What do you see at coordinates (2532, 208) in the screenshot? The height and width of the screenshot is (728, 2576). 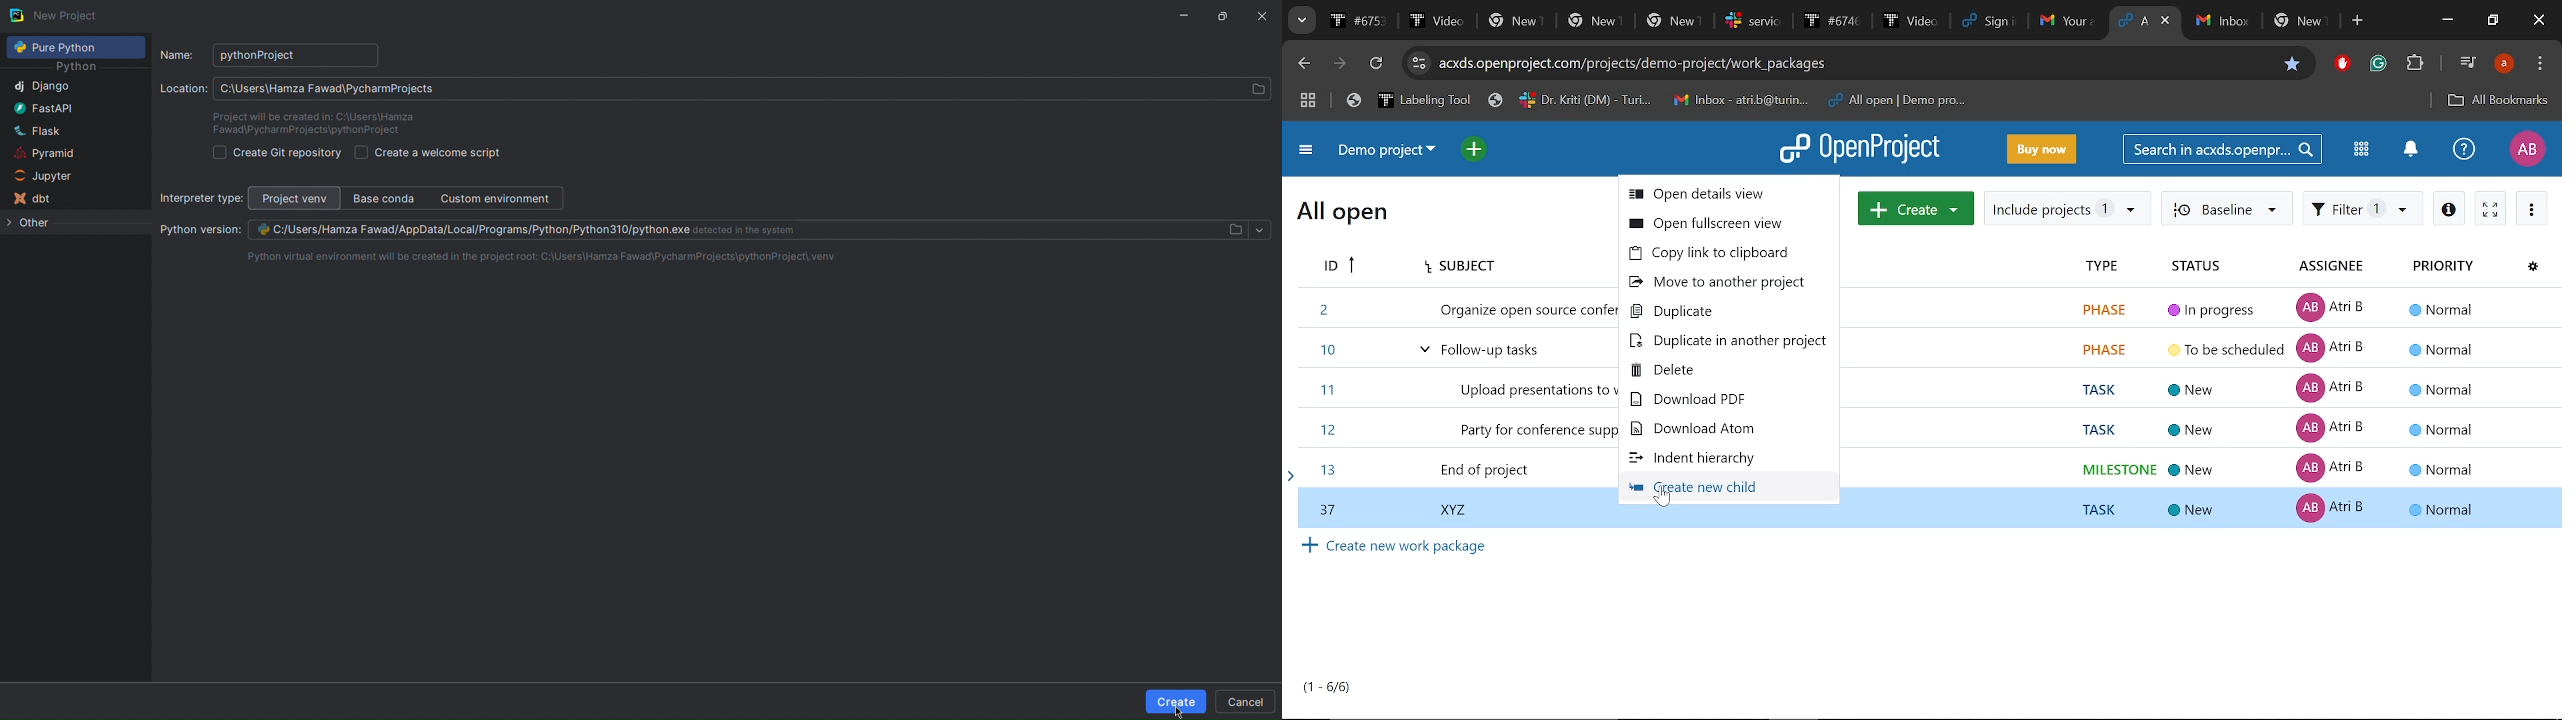 I see `More actions` at bounding box center [2532, 208].